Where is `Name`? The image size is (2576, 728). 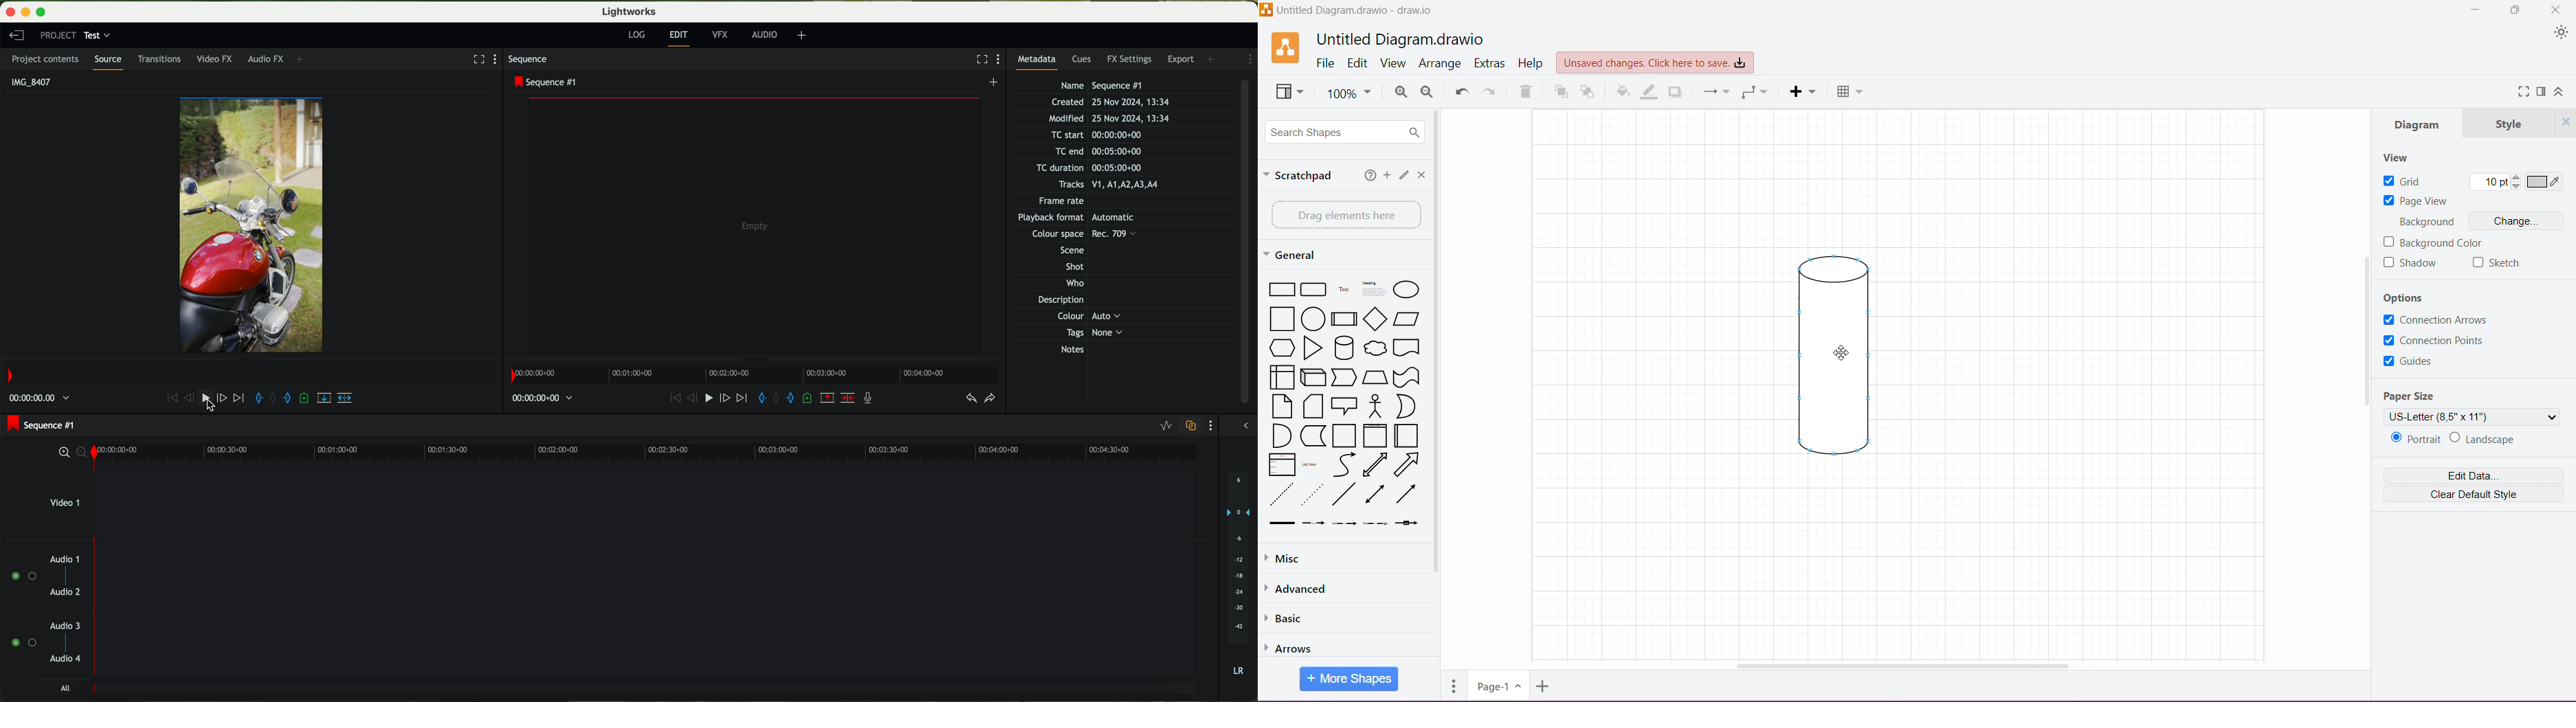
Name is located at coordinates (1104, 85).